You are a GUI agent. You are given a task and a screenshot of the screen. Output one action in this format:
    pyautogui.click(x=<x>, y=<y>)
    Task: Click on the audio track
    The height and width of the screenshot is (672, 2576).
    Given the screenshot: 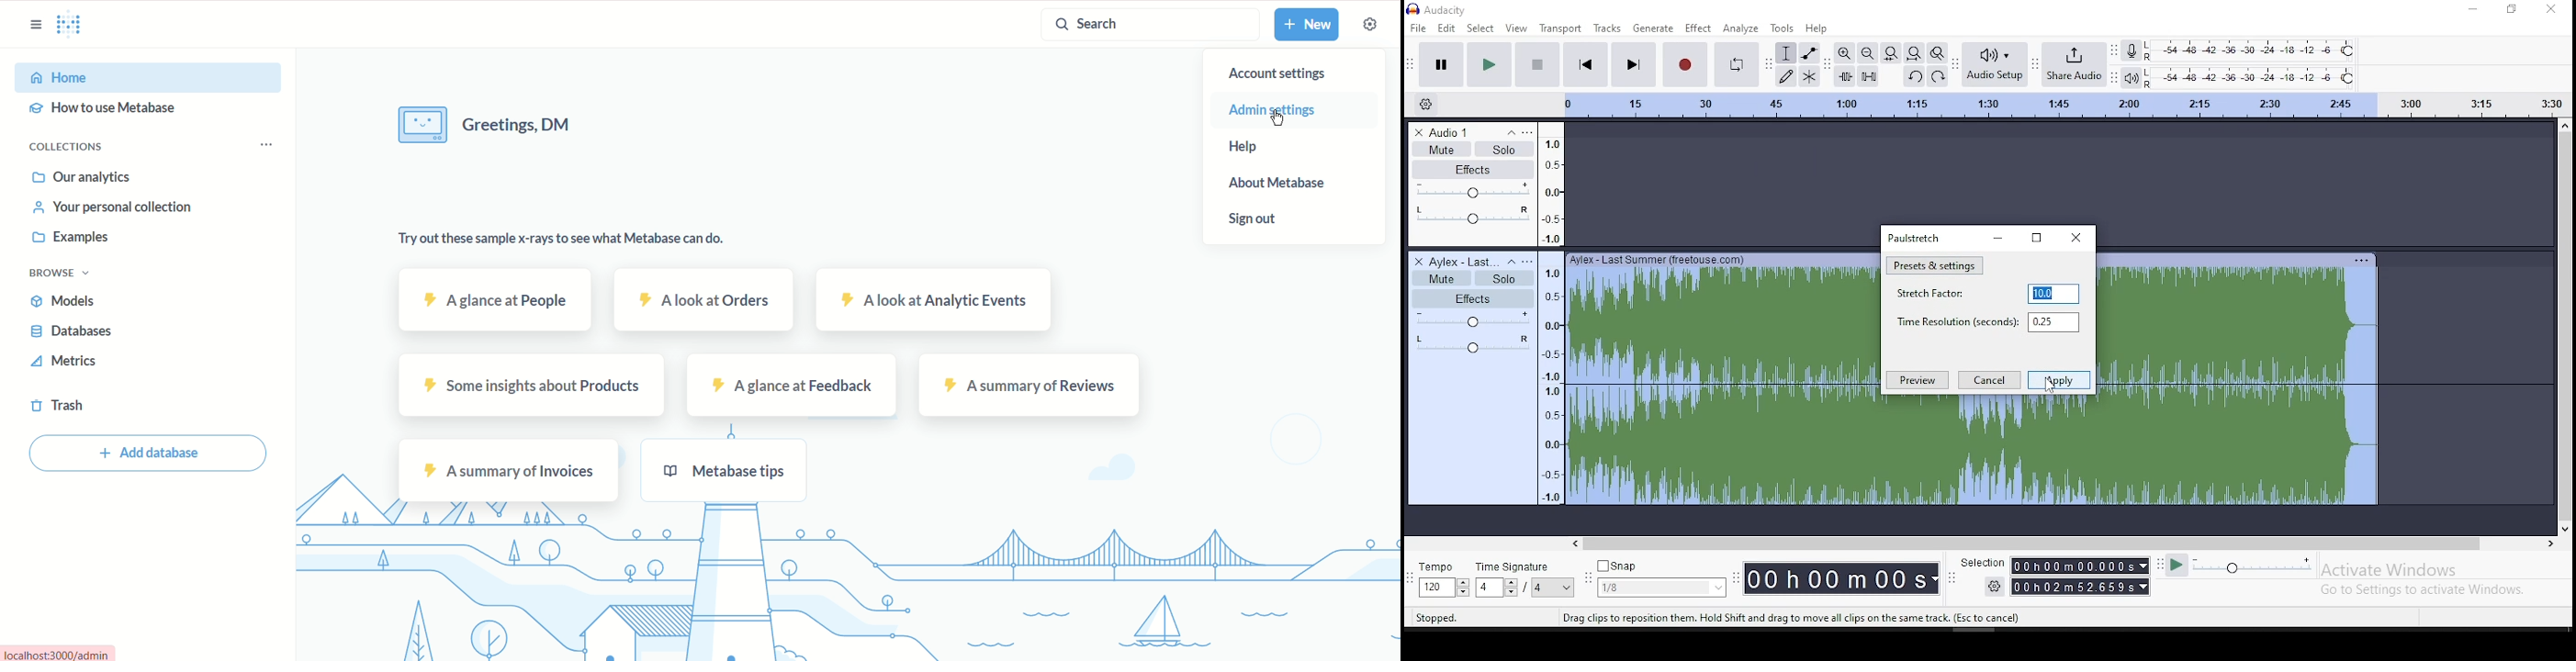 What is the action you would take?
    pyautogui.click(x=2239, y=376)
    